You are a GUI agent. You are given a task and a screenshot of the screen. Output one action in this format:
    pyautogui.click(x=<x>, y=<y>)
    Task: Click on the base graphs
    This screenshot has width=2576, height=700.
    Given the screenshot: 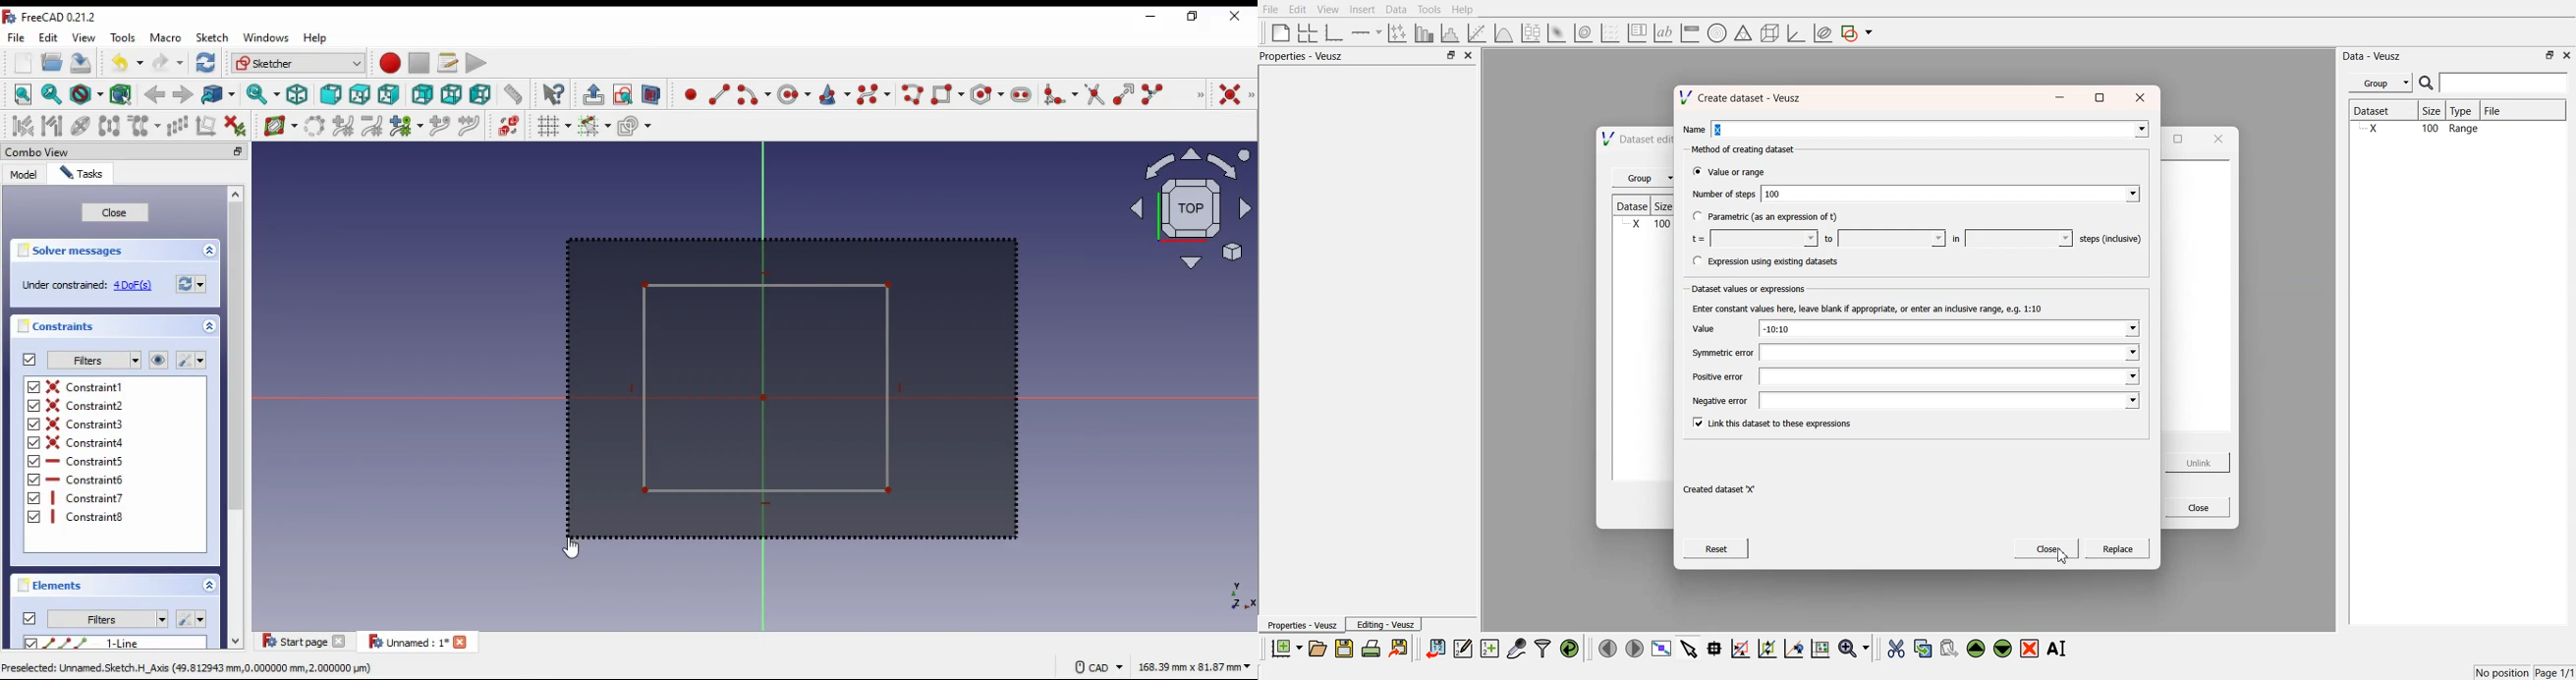 What is the action you would take?
    pyautogui.click(x=1335, y=32)
    